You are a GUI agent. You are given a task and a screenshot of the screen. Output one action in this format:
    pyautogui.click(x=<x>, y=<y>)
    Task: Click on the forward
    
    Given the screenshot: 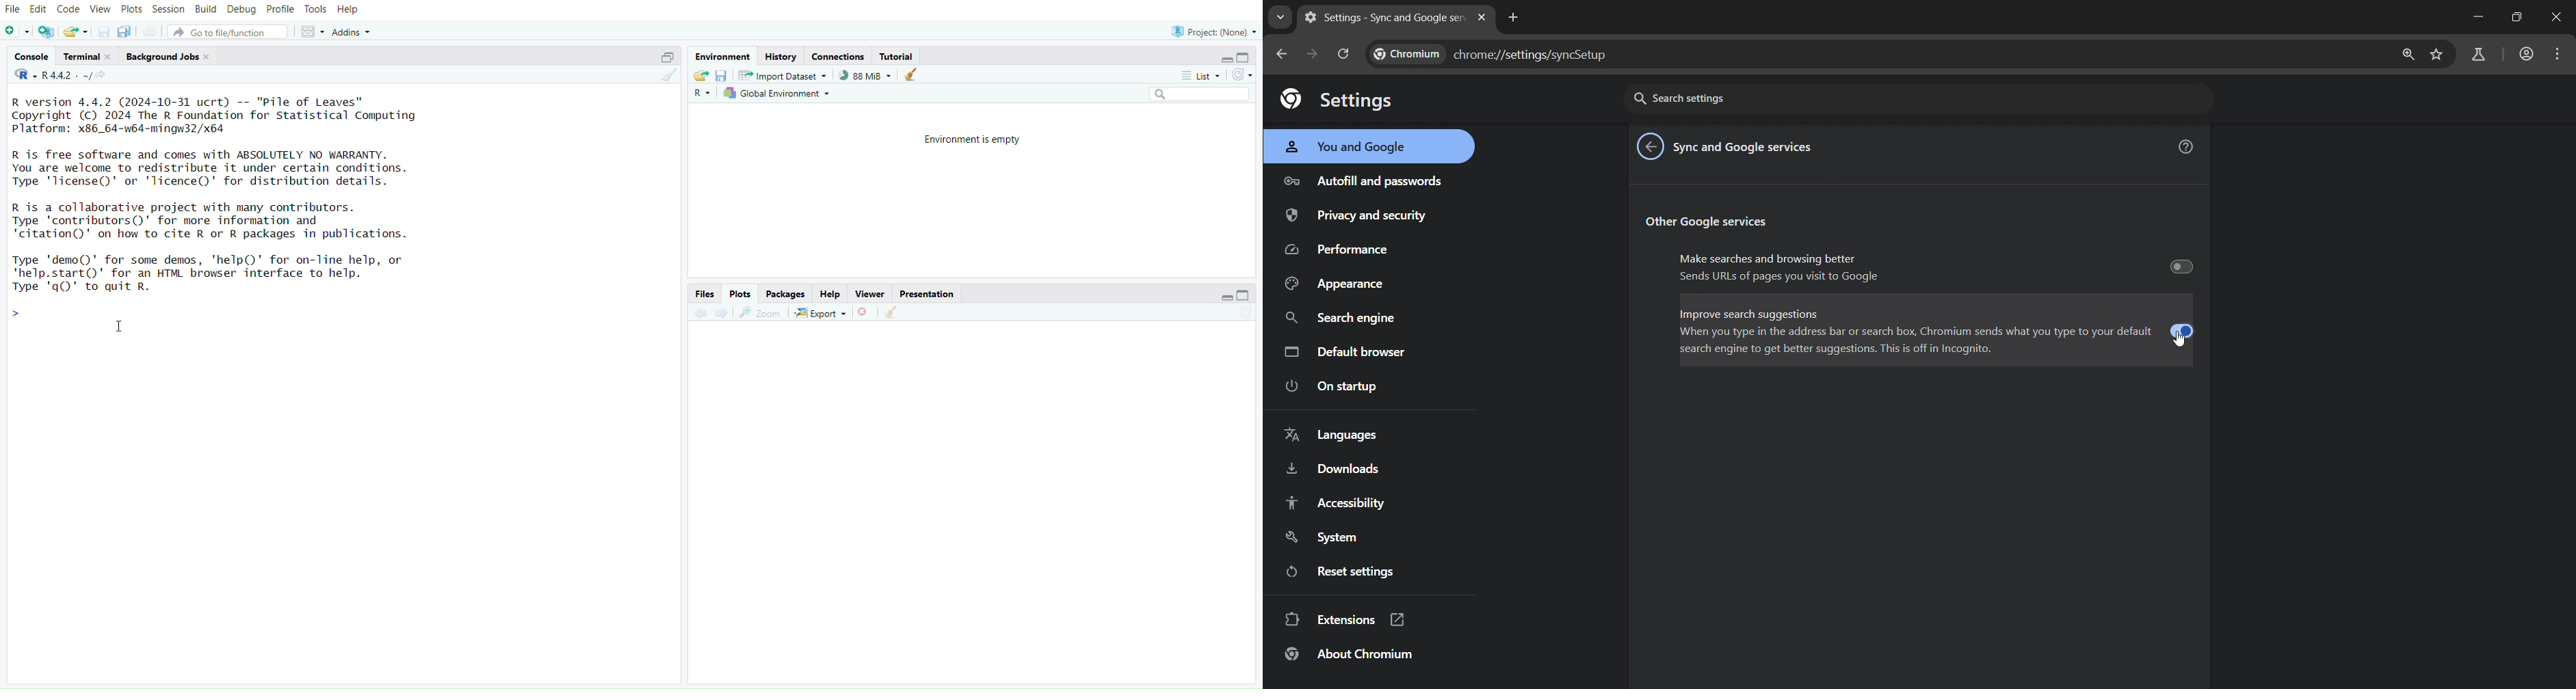 What is the action you would take?
    pyautogui.click(x=724, y=314)
    